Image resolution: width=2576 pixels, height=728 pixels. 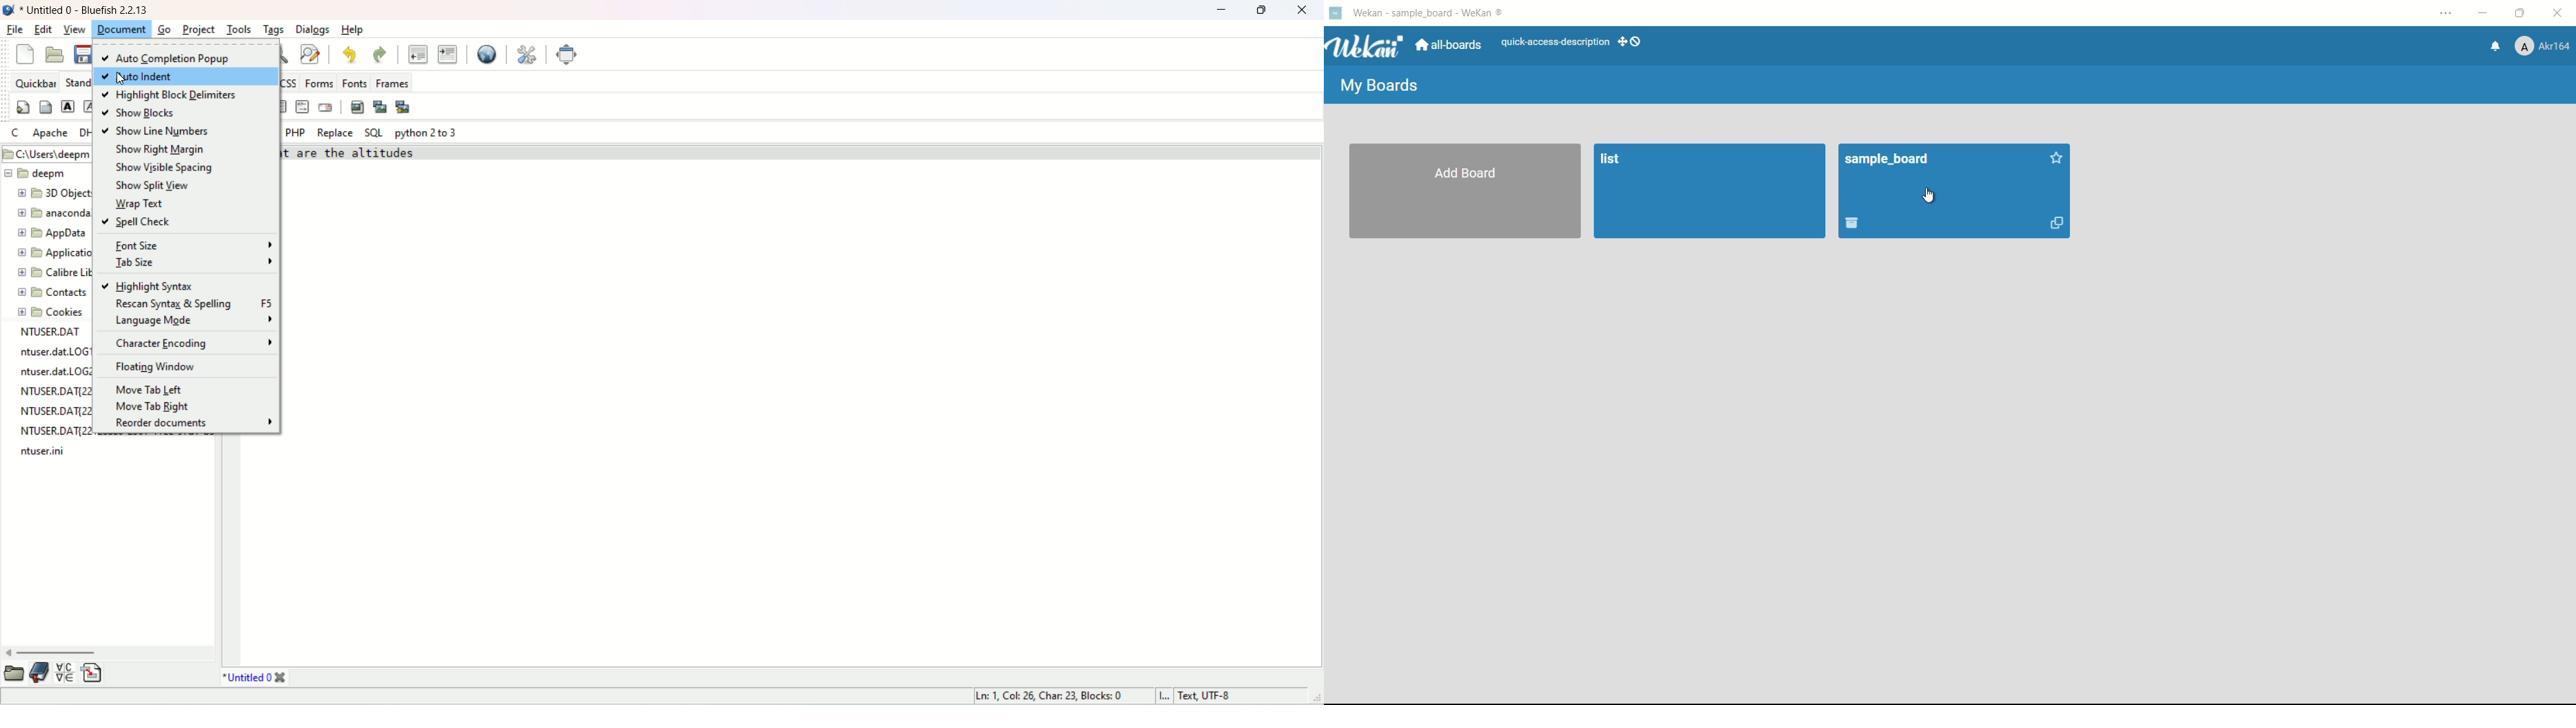 What do you see at coordinates (487, 54) in the screenshot?
I see `preview in browser` at bounding box center [487, 54].